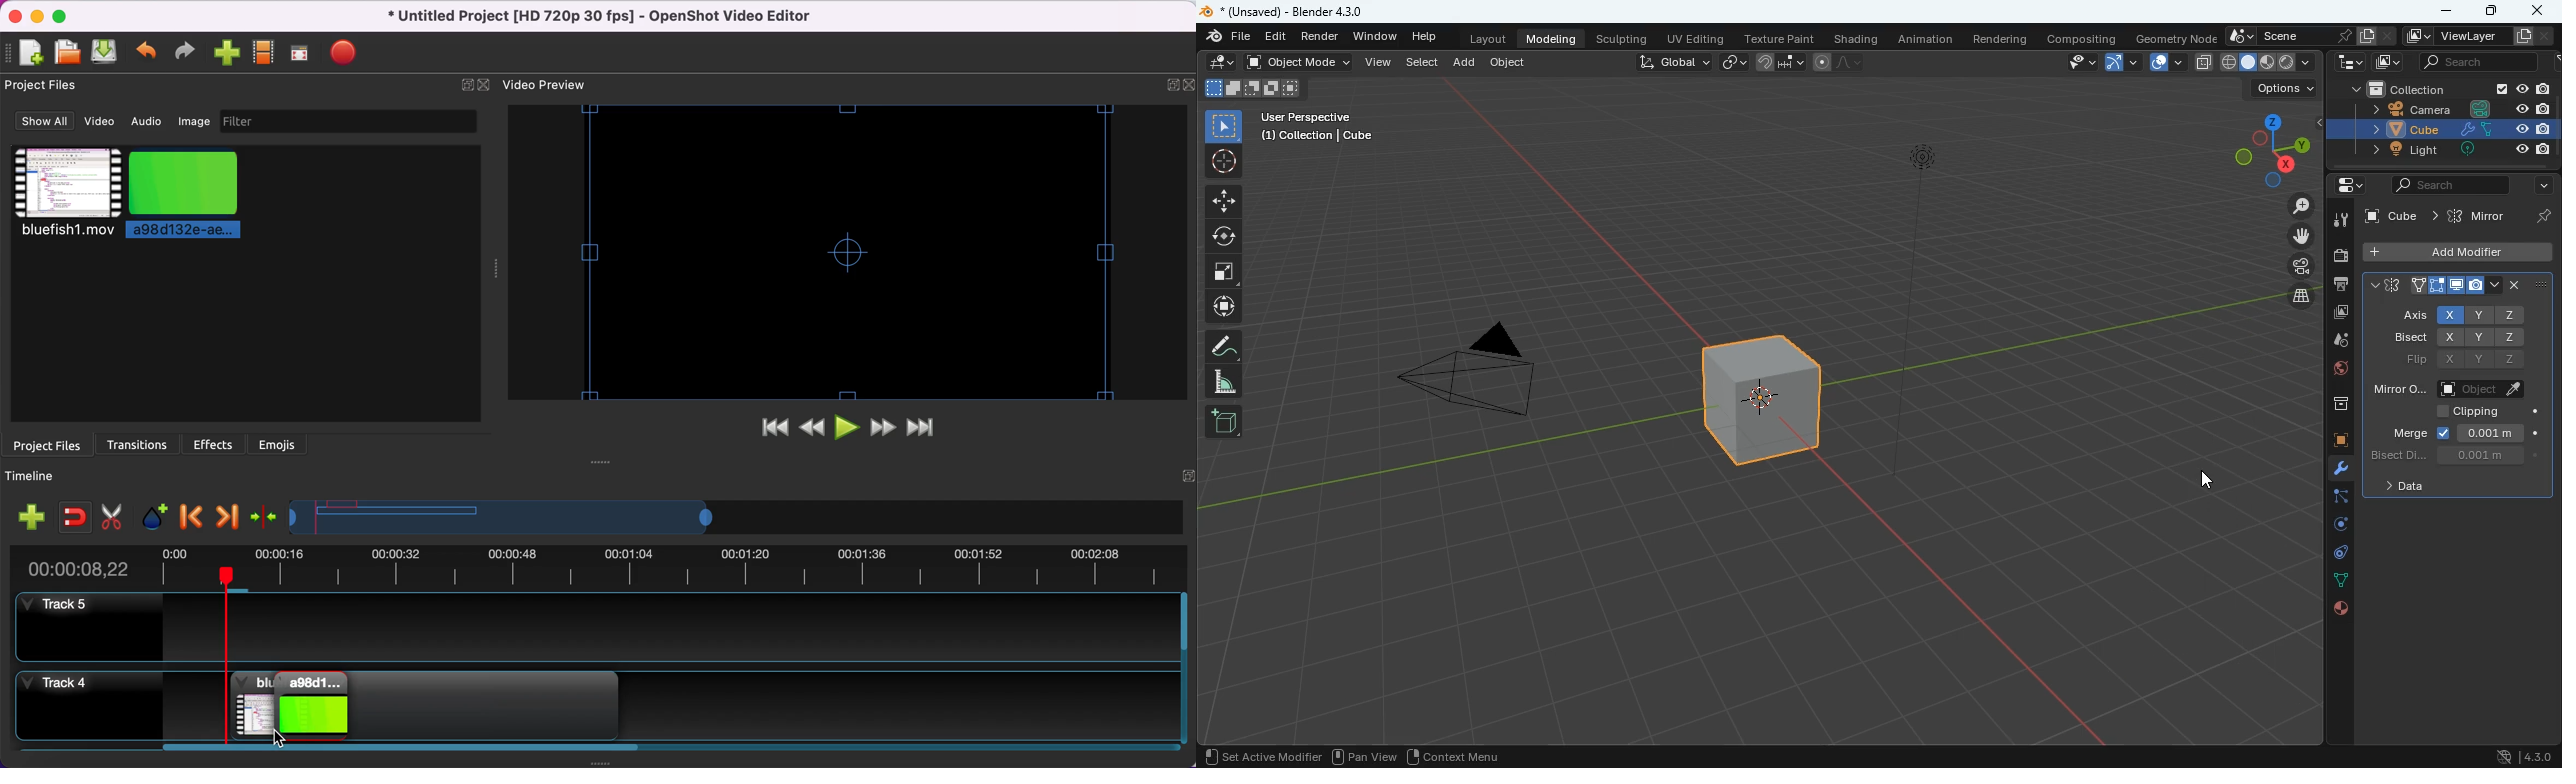 This screenshot has width=2576, height=784. Describe the element at coordinates (2332, 470) in the screenshot. I see `modifiers` at that location.